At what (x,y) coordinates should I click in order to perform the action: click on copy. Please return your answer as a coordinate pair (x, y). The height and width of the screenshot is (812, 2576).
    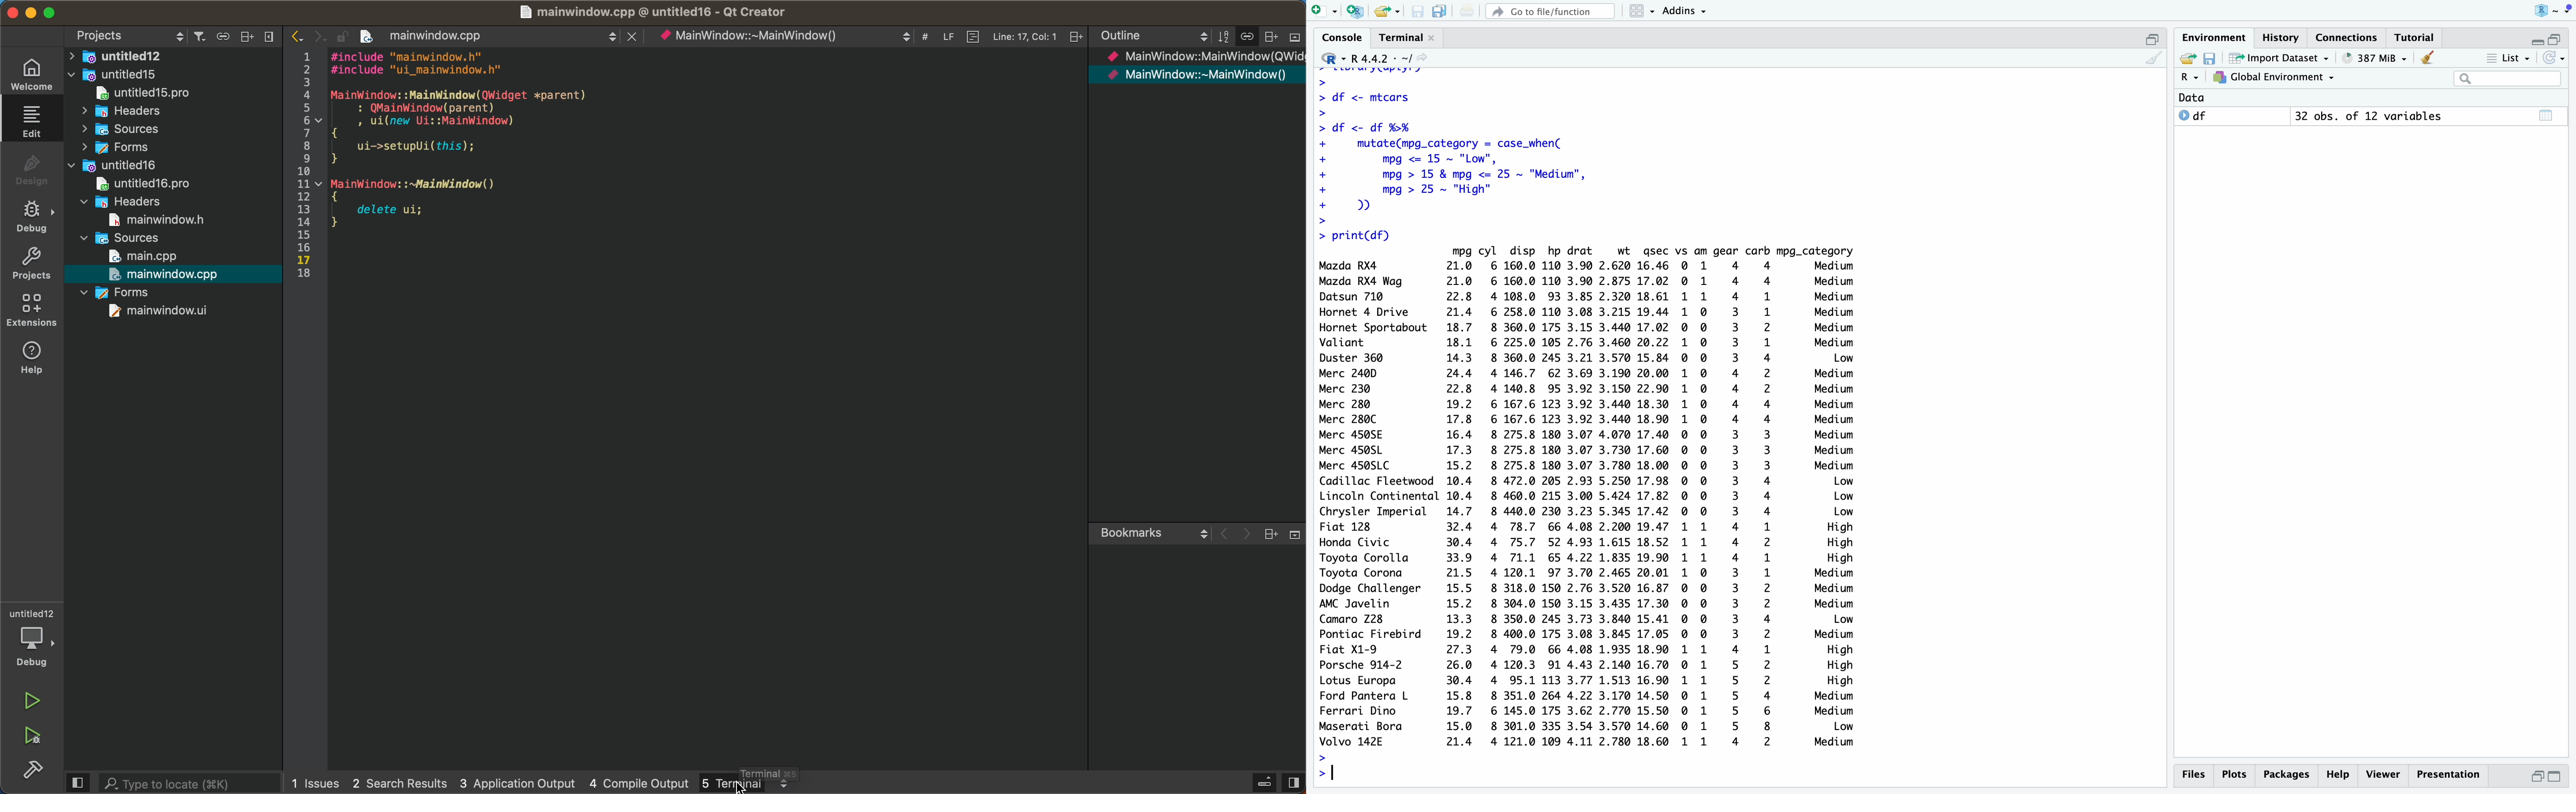
    Looking at the image, I should click on (1442, 12).